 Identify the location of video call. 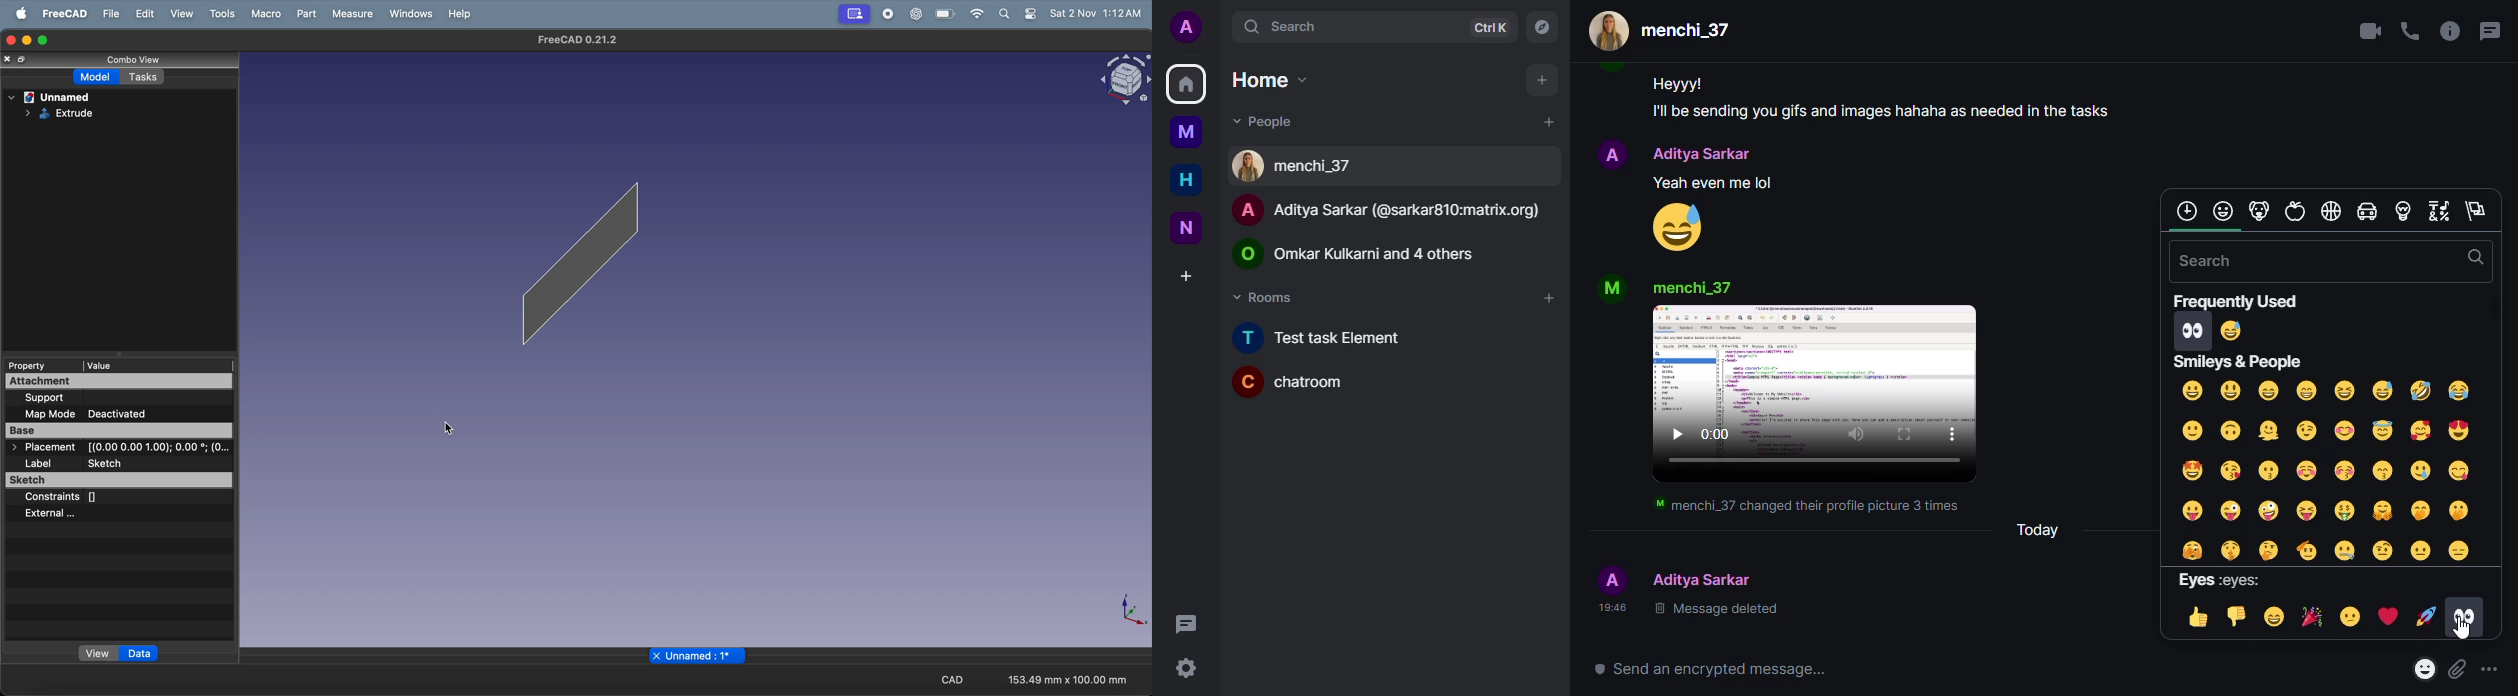
(2362, 30).